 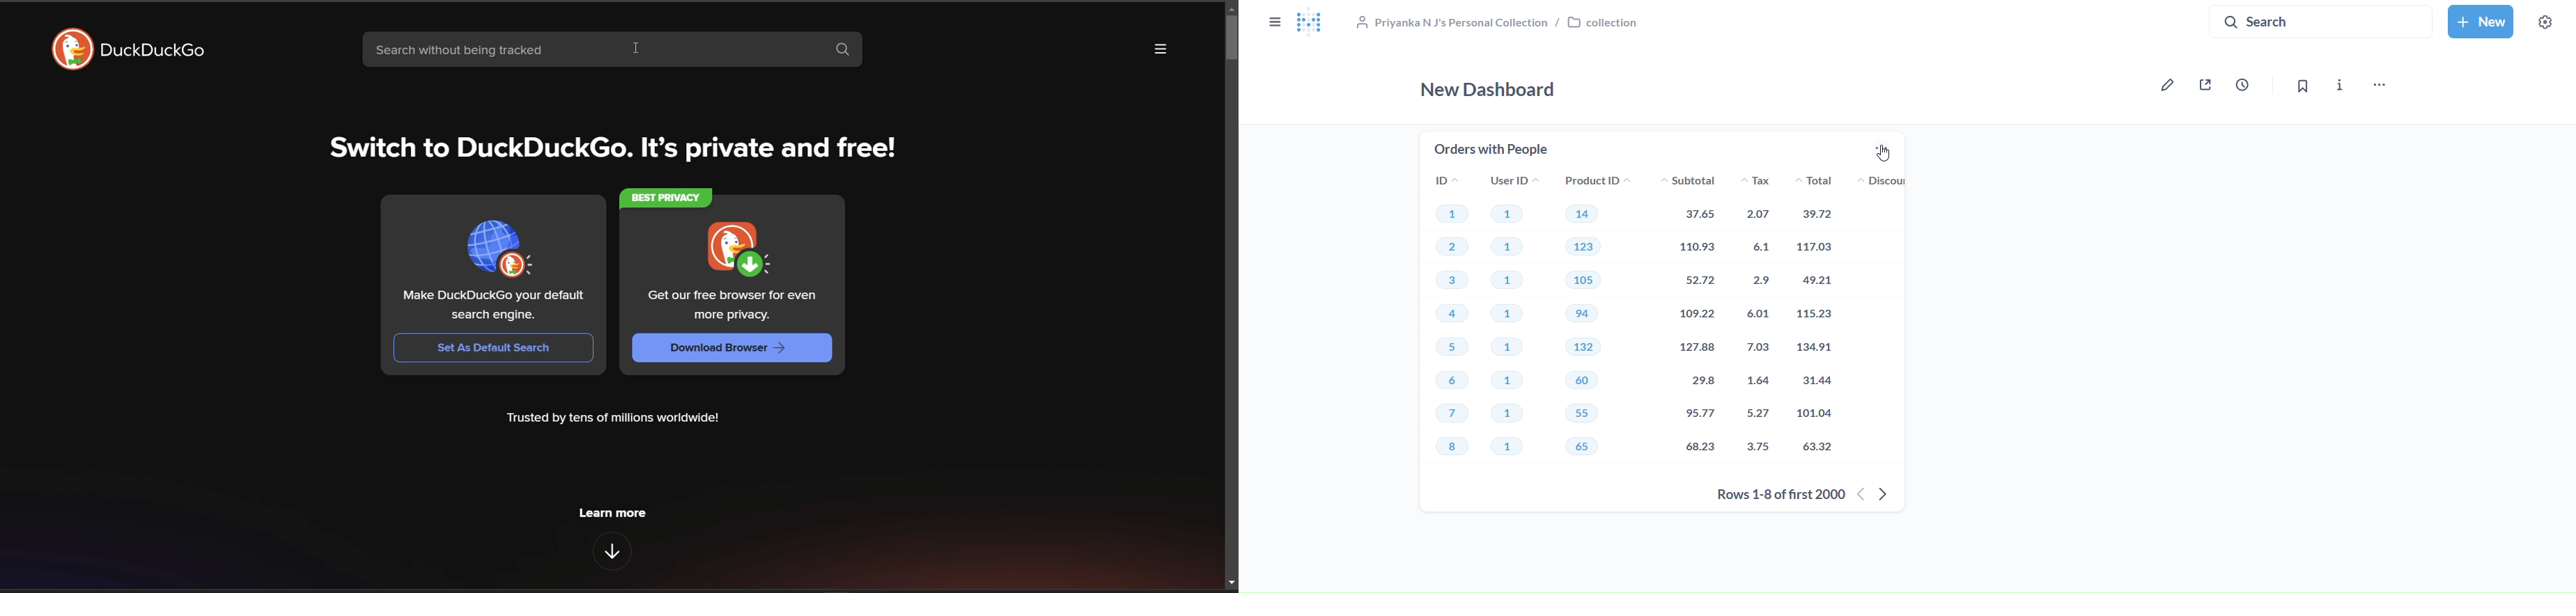 What do you see at coordinates (2305, 87) in the screenshot?
I see `bookmark` at bounding box center [2305, 87].